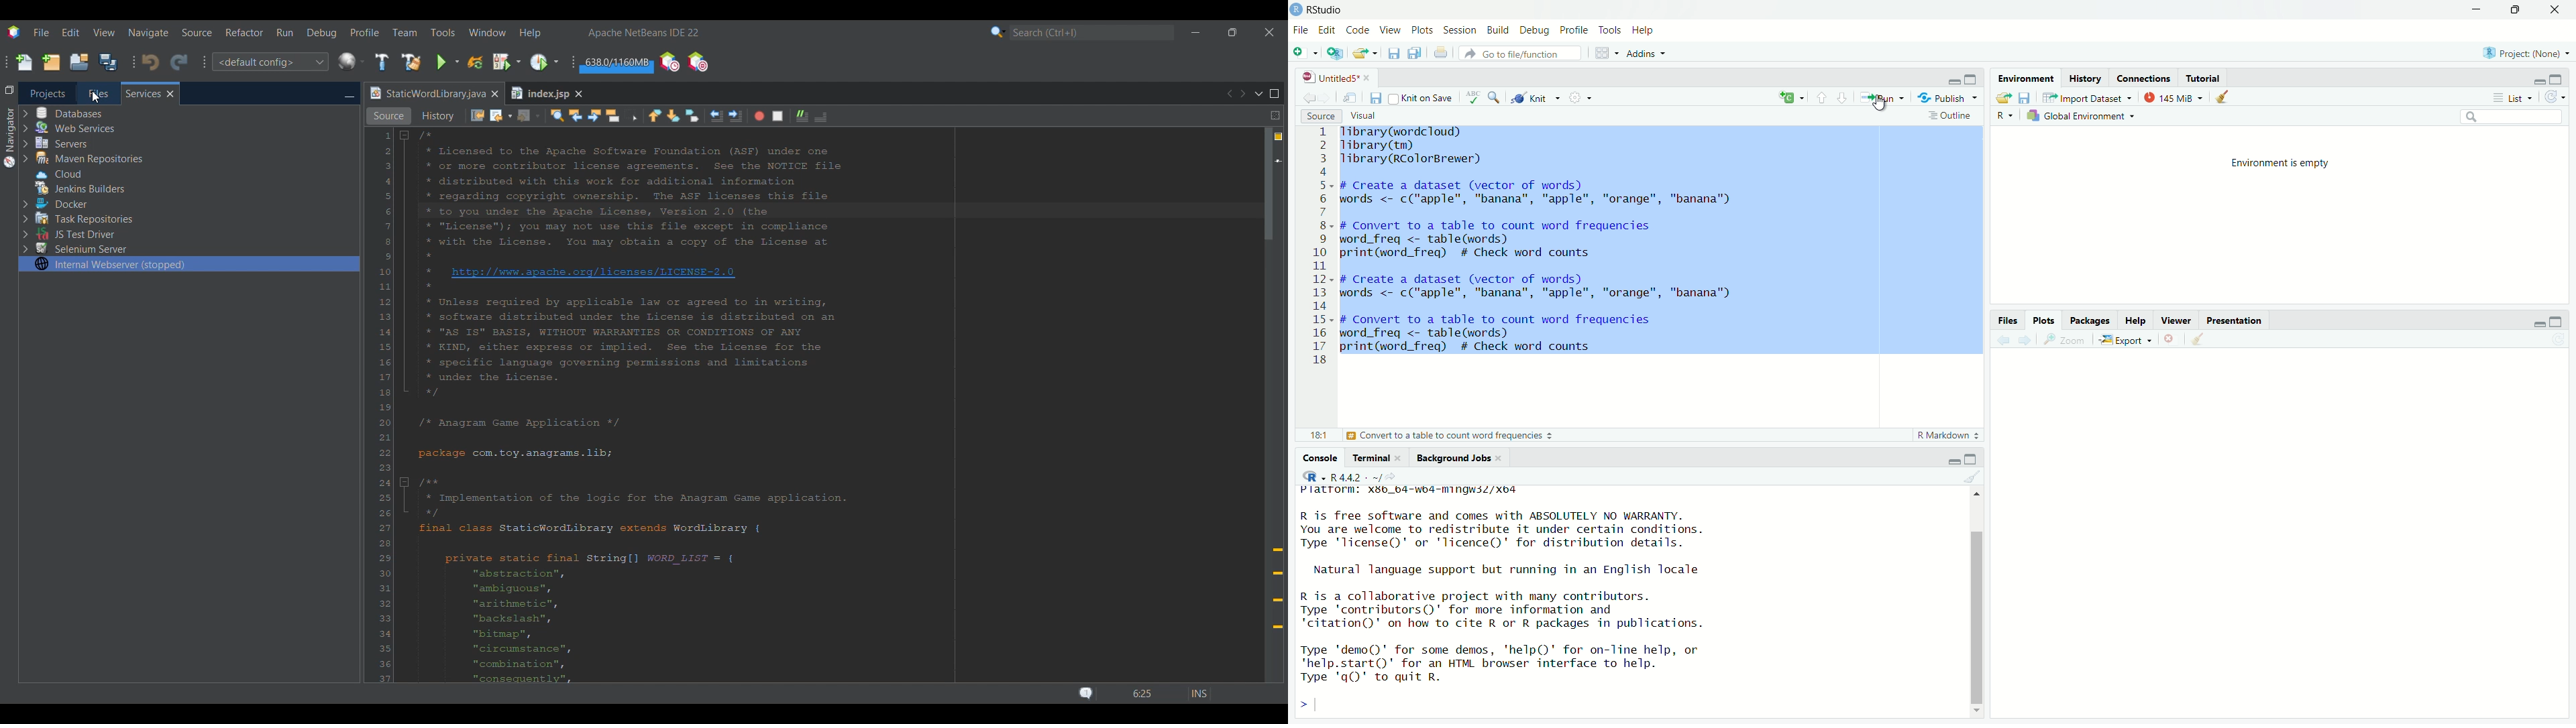 The height and width of the screenshot is (728, 2576). I want to click on Plots, so click(2044, 320).